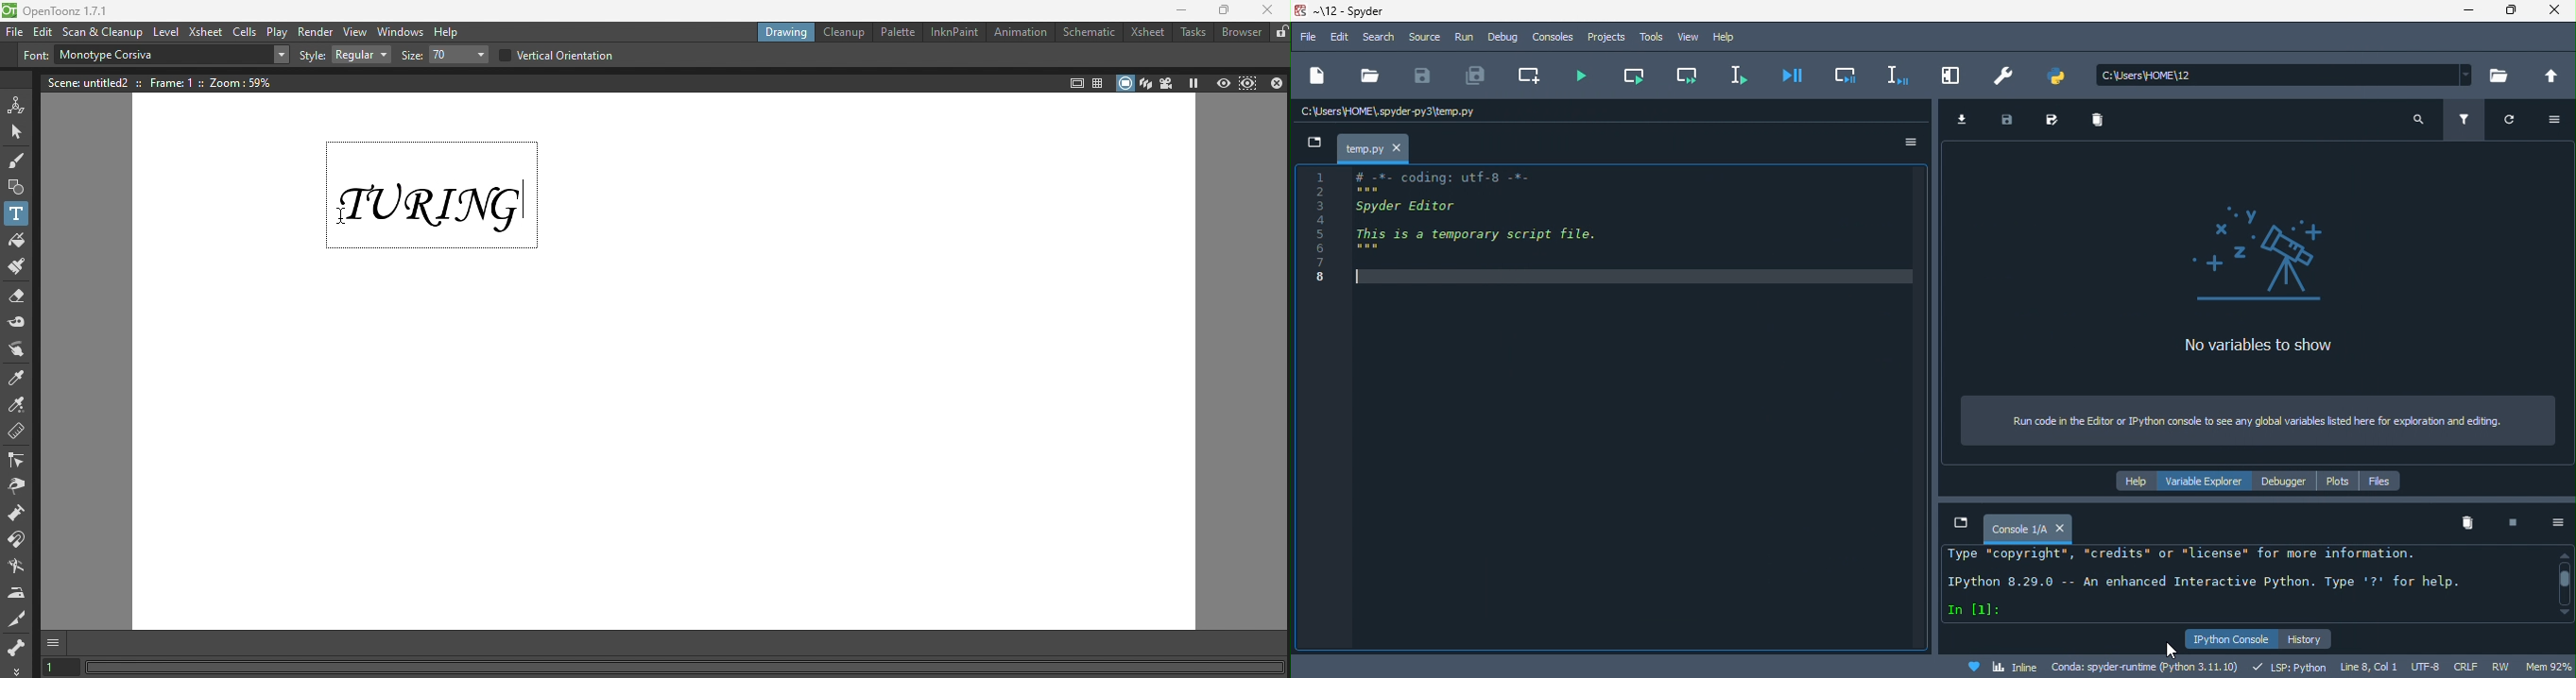  I want to click on edit, so click(1342, 38).